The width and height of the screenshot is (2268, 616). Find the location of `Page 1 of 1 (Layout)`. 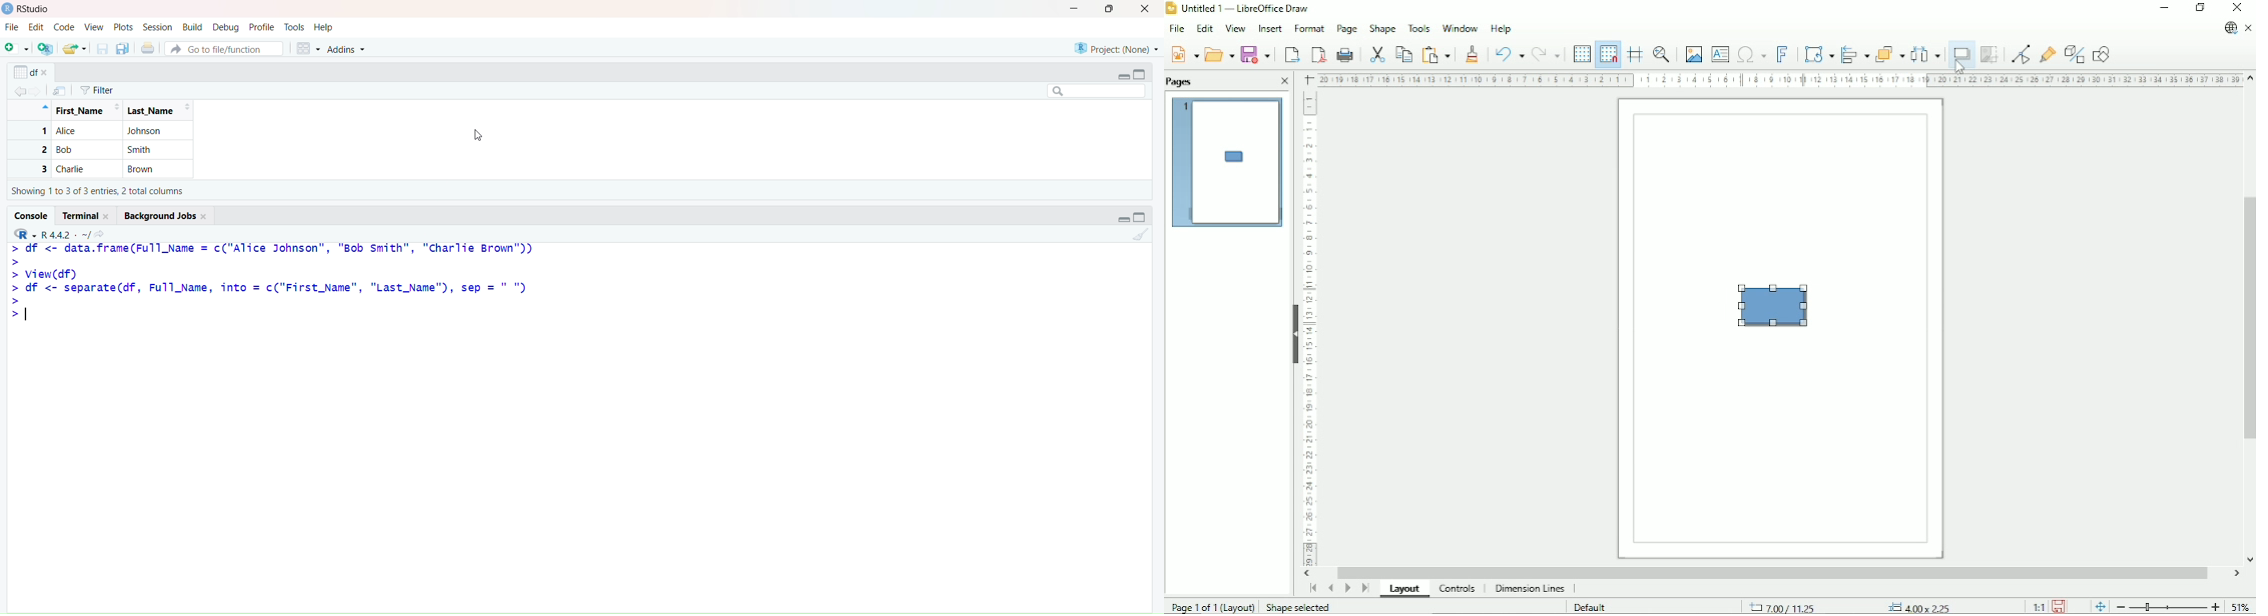

Page 1 of 1 (Layout) is located at coordinates (1211, 606).